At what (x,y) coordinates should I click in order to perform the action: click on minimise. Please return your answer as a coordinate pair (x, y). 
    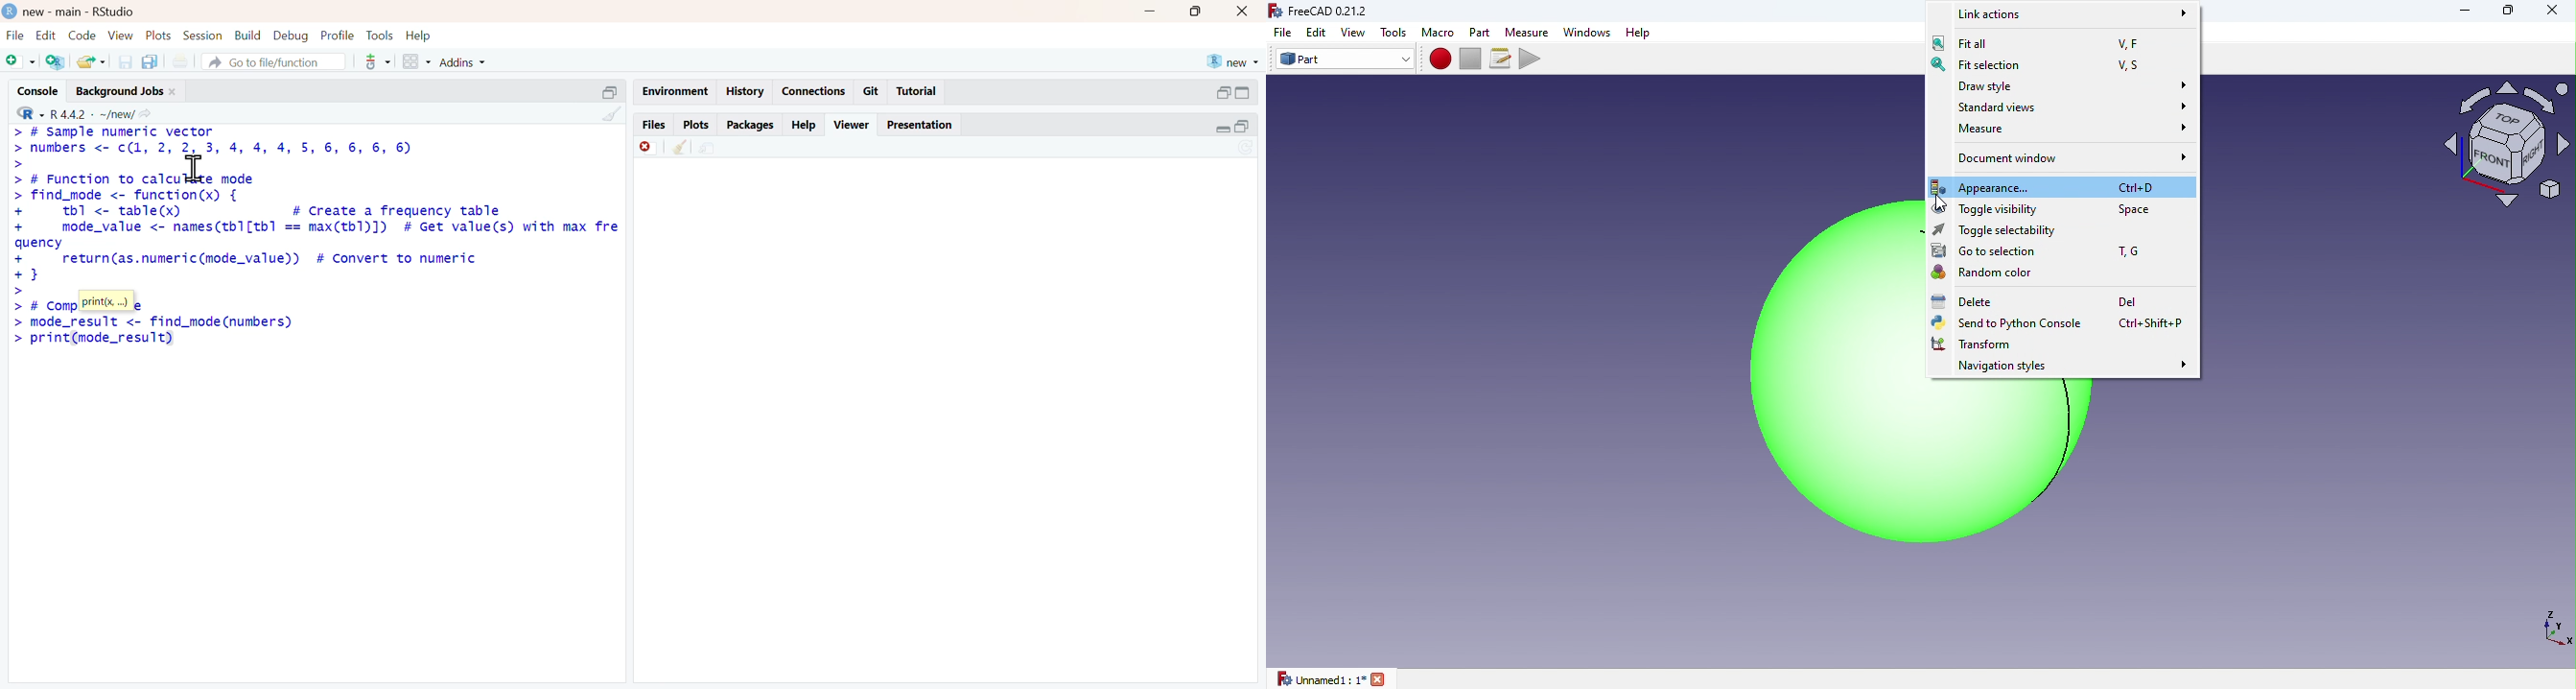
    Looking at the image, I should click on (1150, 12).